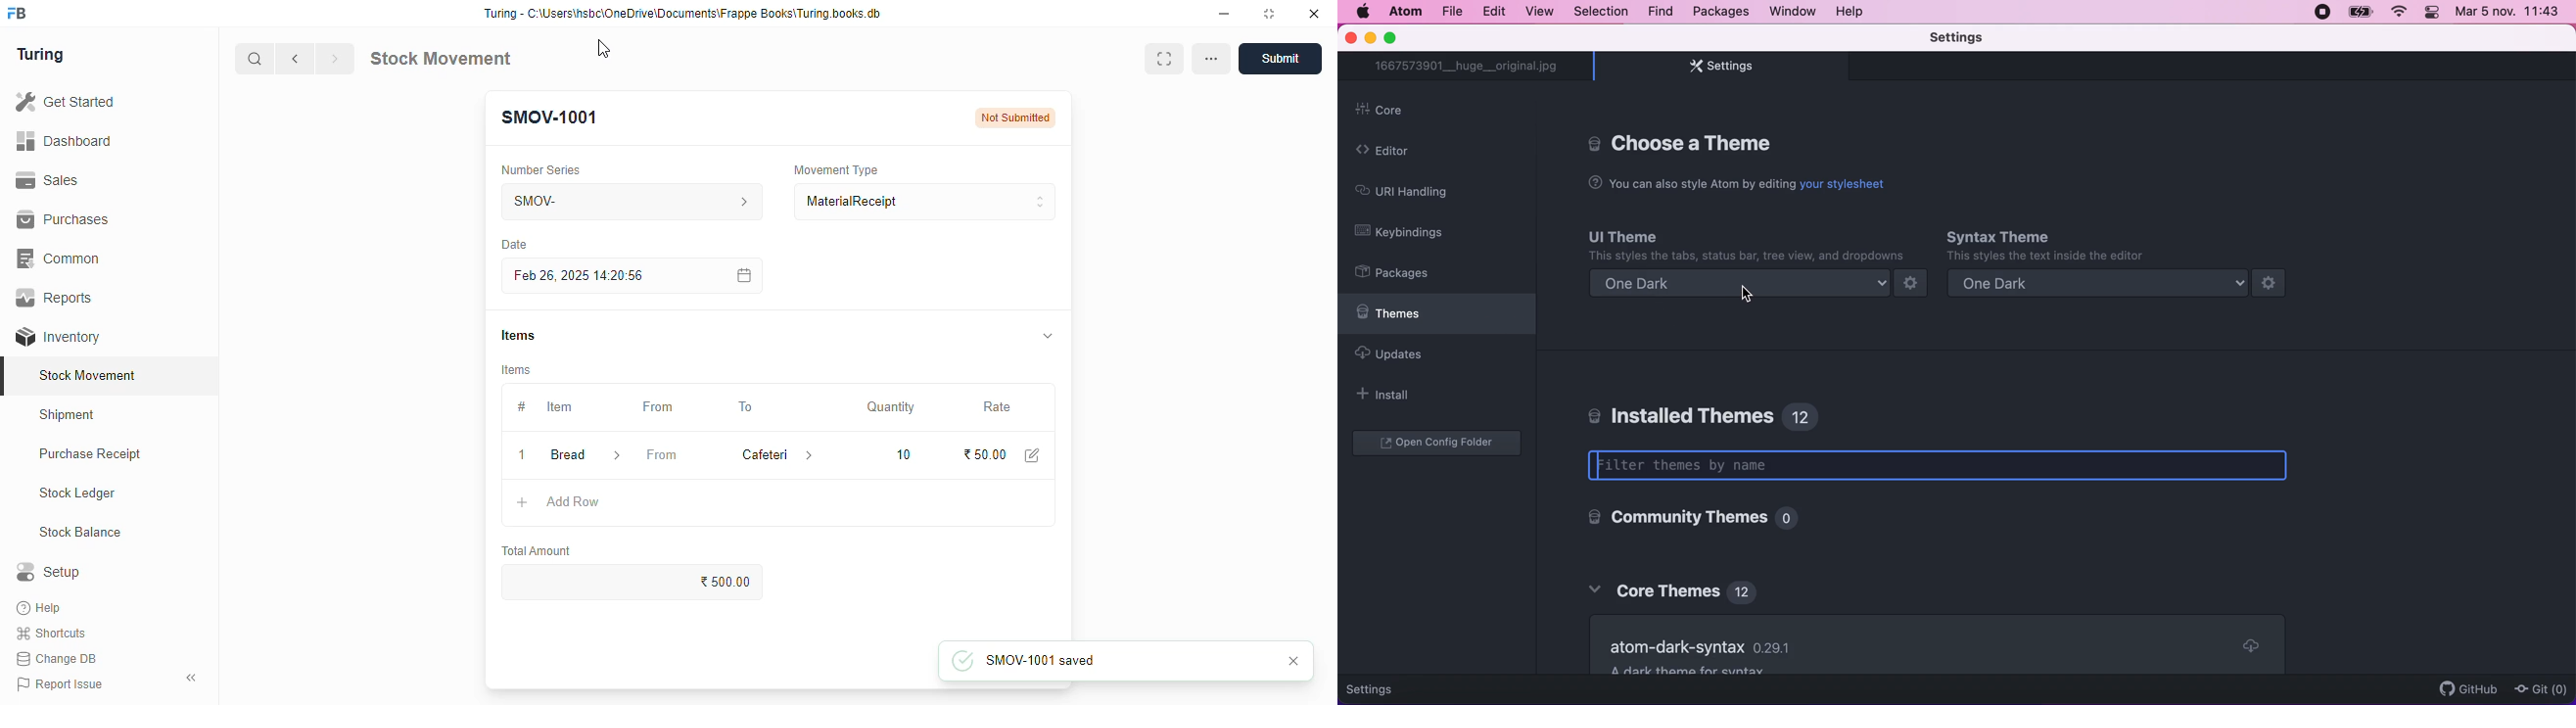 This screenshot has height=728, width=2576. I want to click on setup, so click(48, 571).